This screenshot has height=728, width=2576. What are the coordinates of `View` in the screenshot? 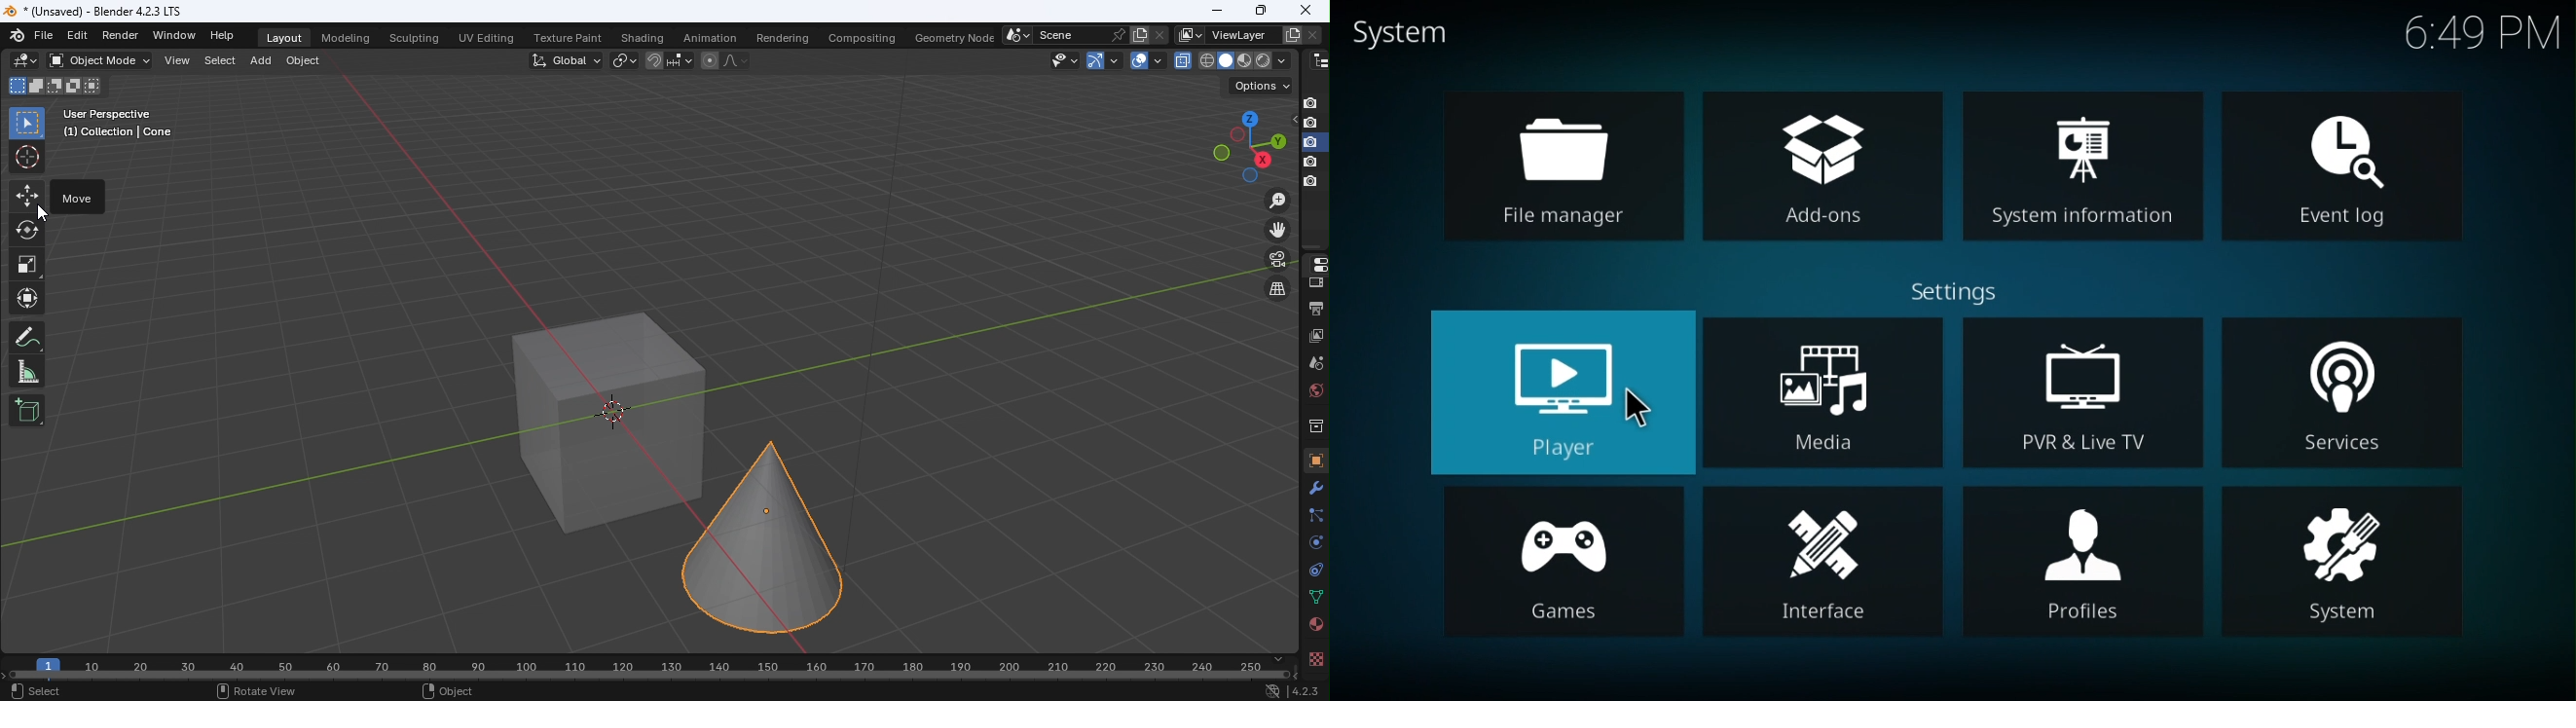 It's located at (175, 62).